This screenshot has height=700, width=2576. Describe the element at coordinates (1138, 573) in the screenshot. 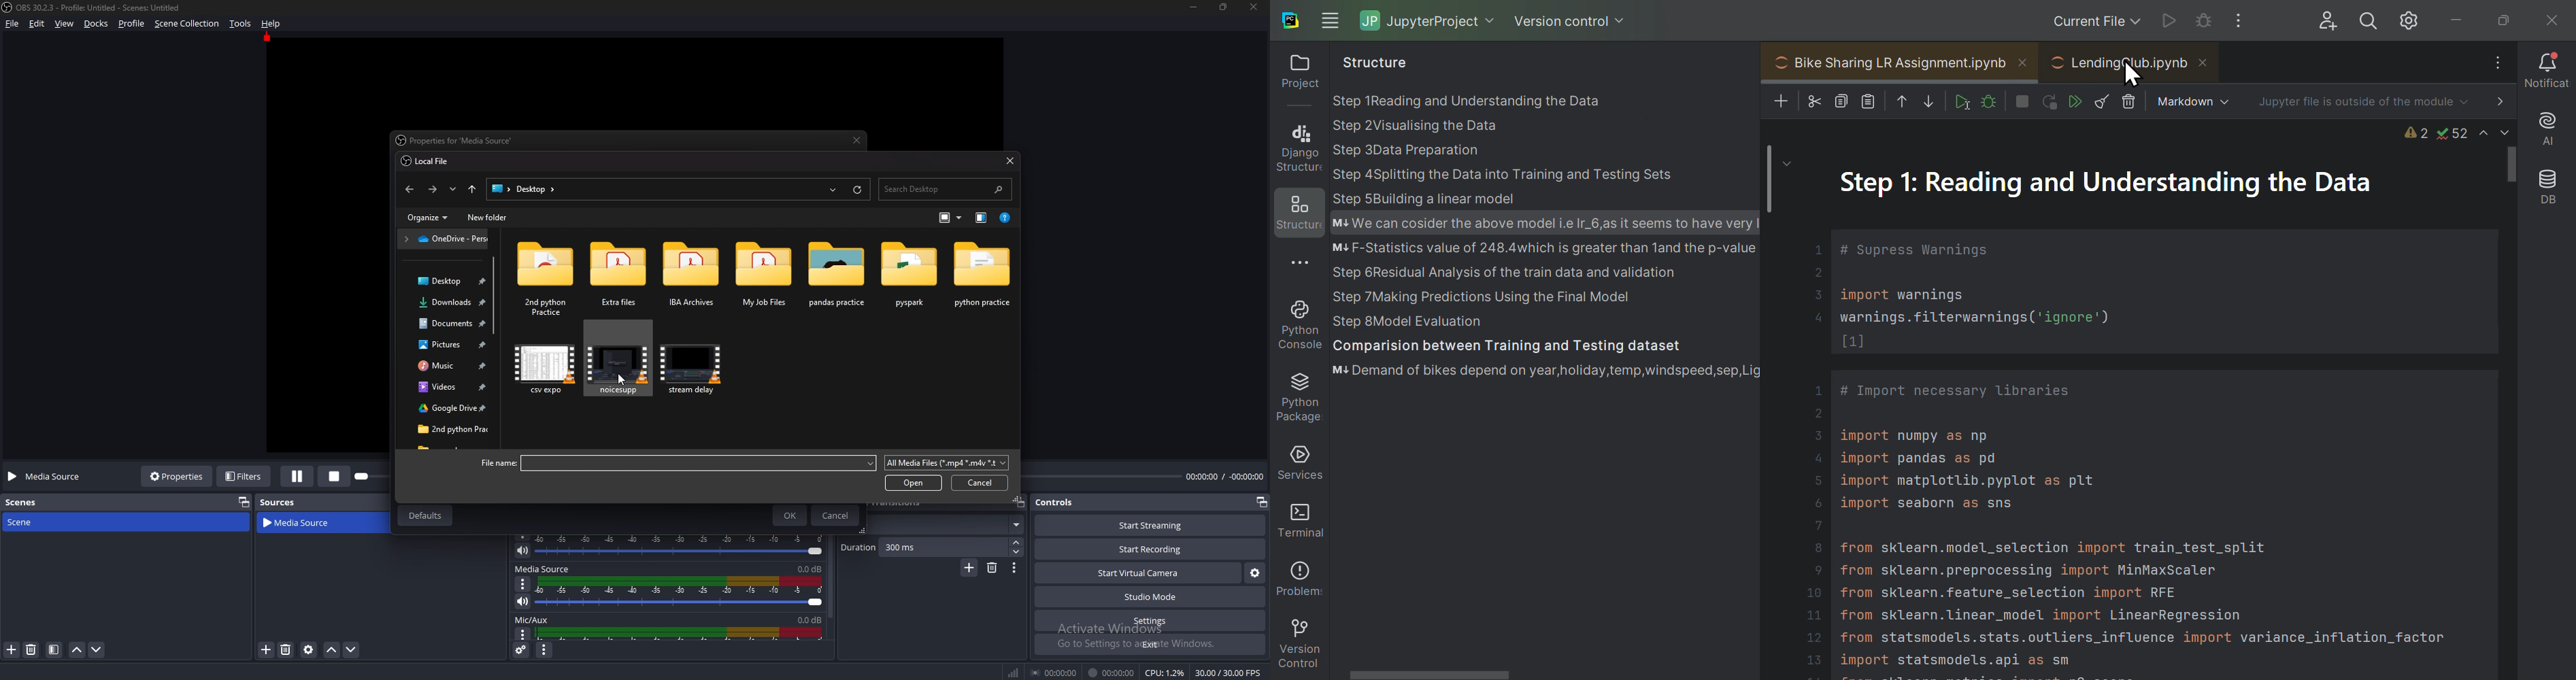

I see `Start virtual camera` at that location.